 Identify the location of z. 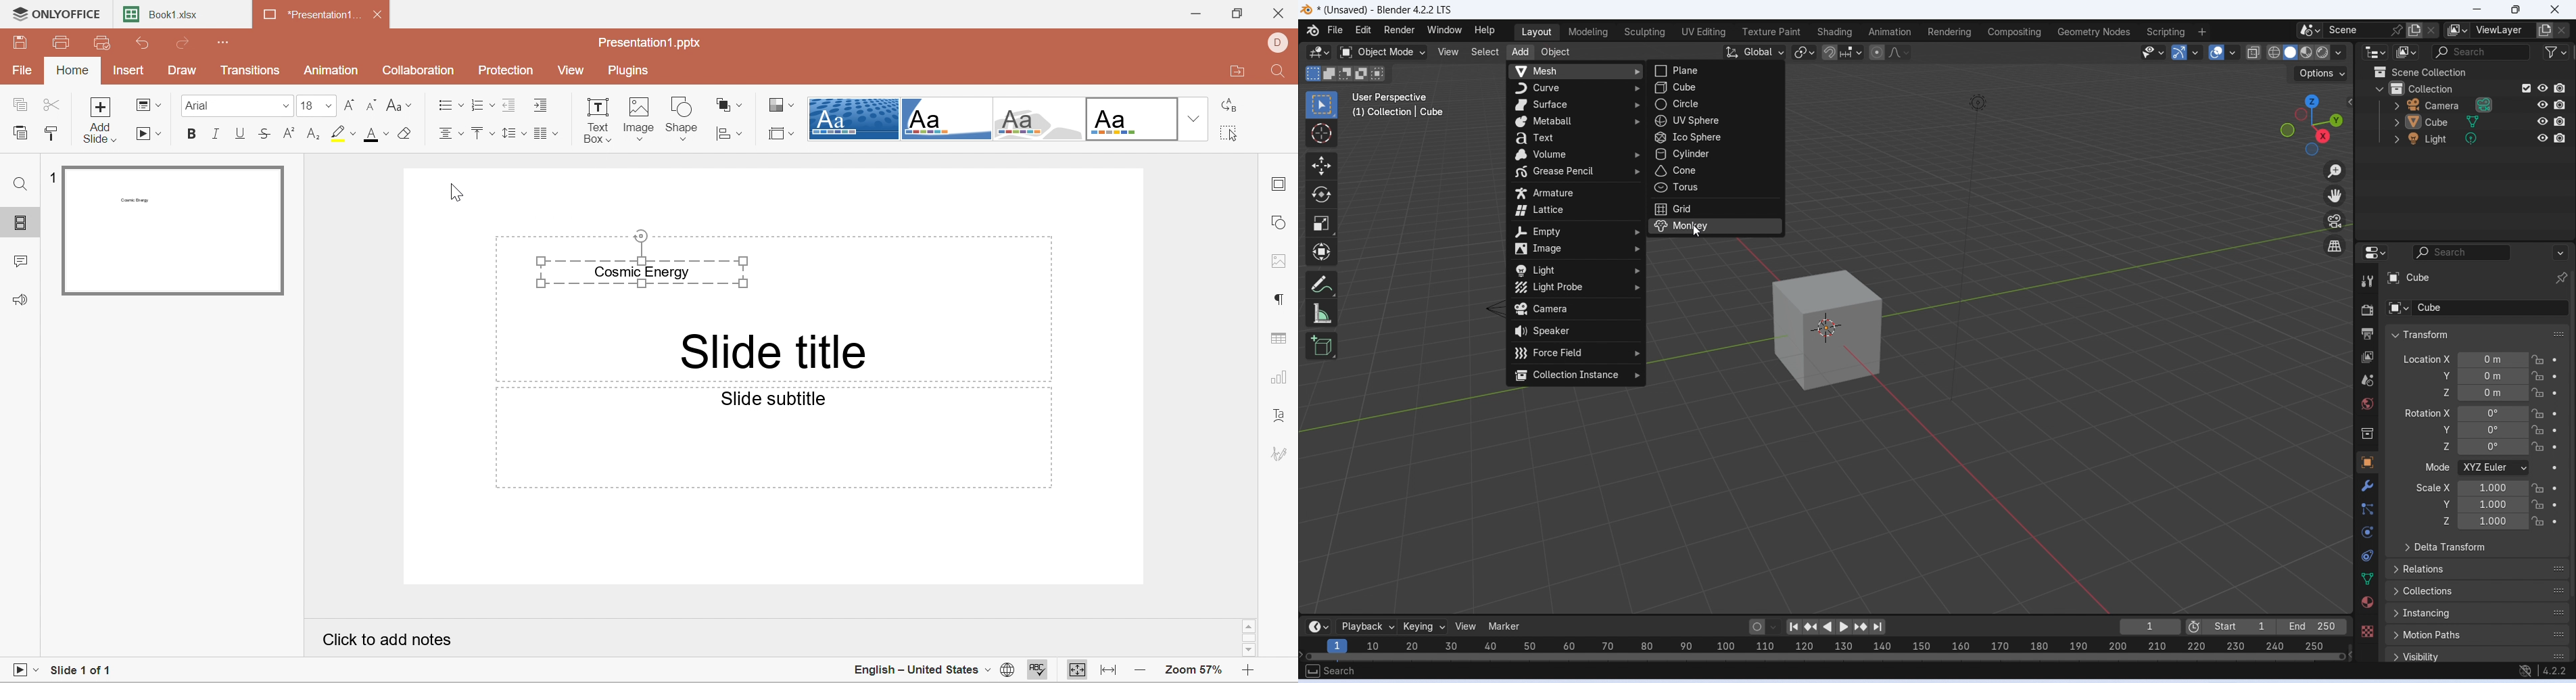
(2437, 446).